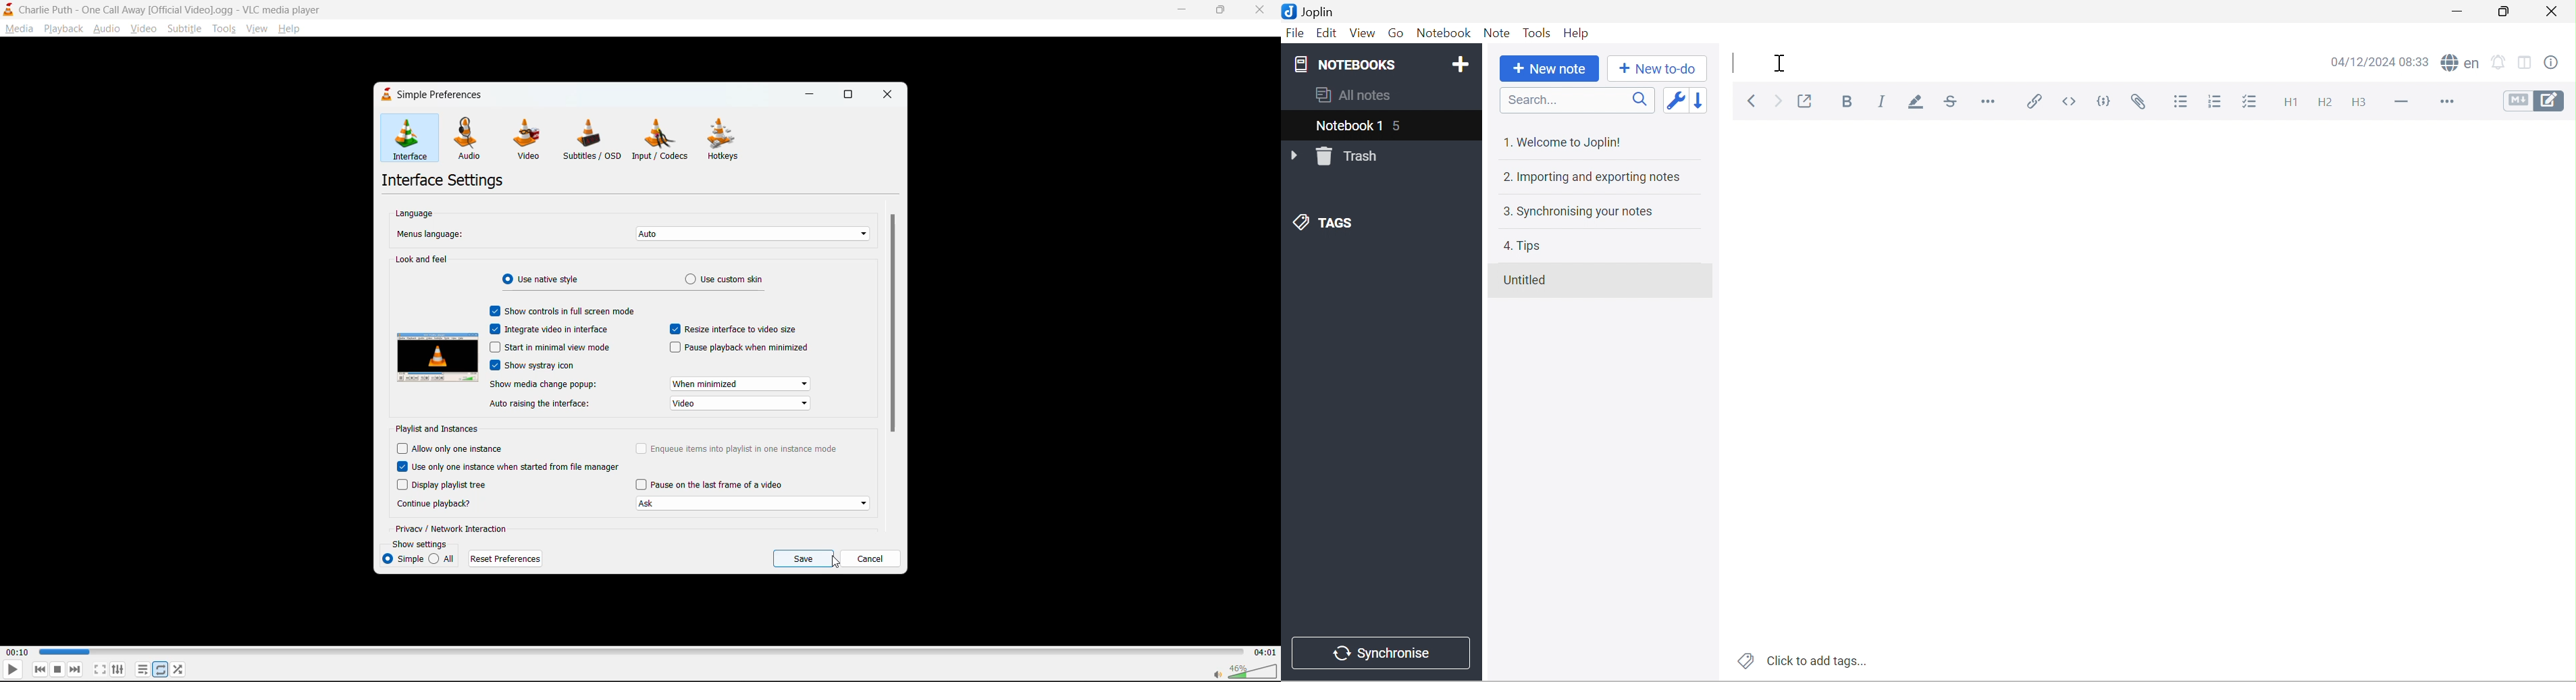 This screenshot has width=2576, height=700. Describe the element at coordinates (2104, 101) in the screenshot. I see `Code` at that location.